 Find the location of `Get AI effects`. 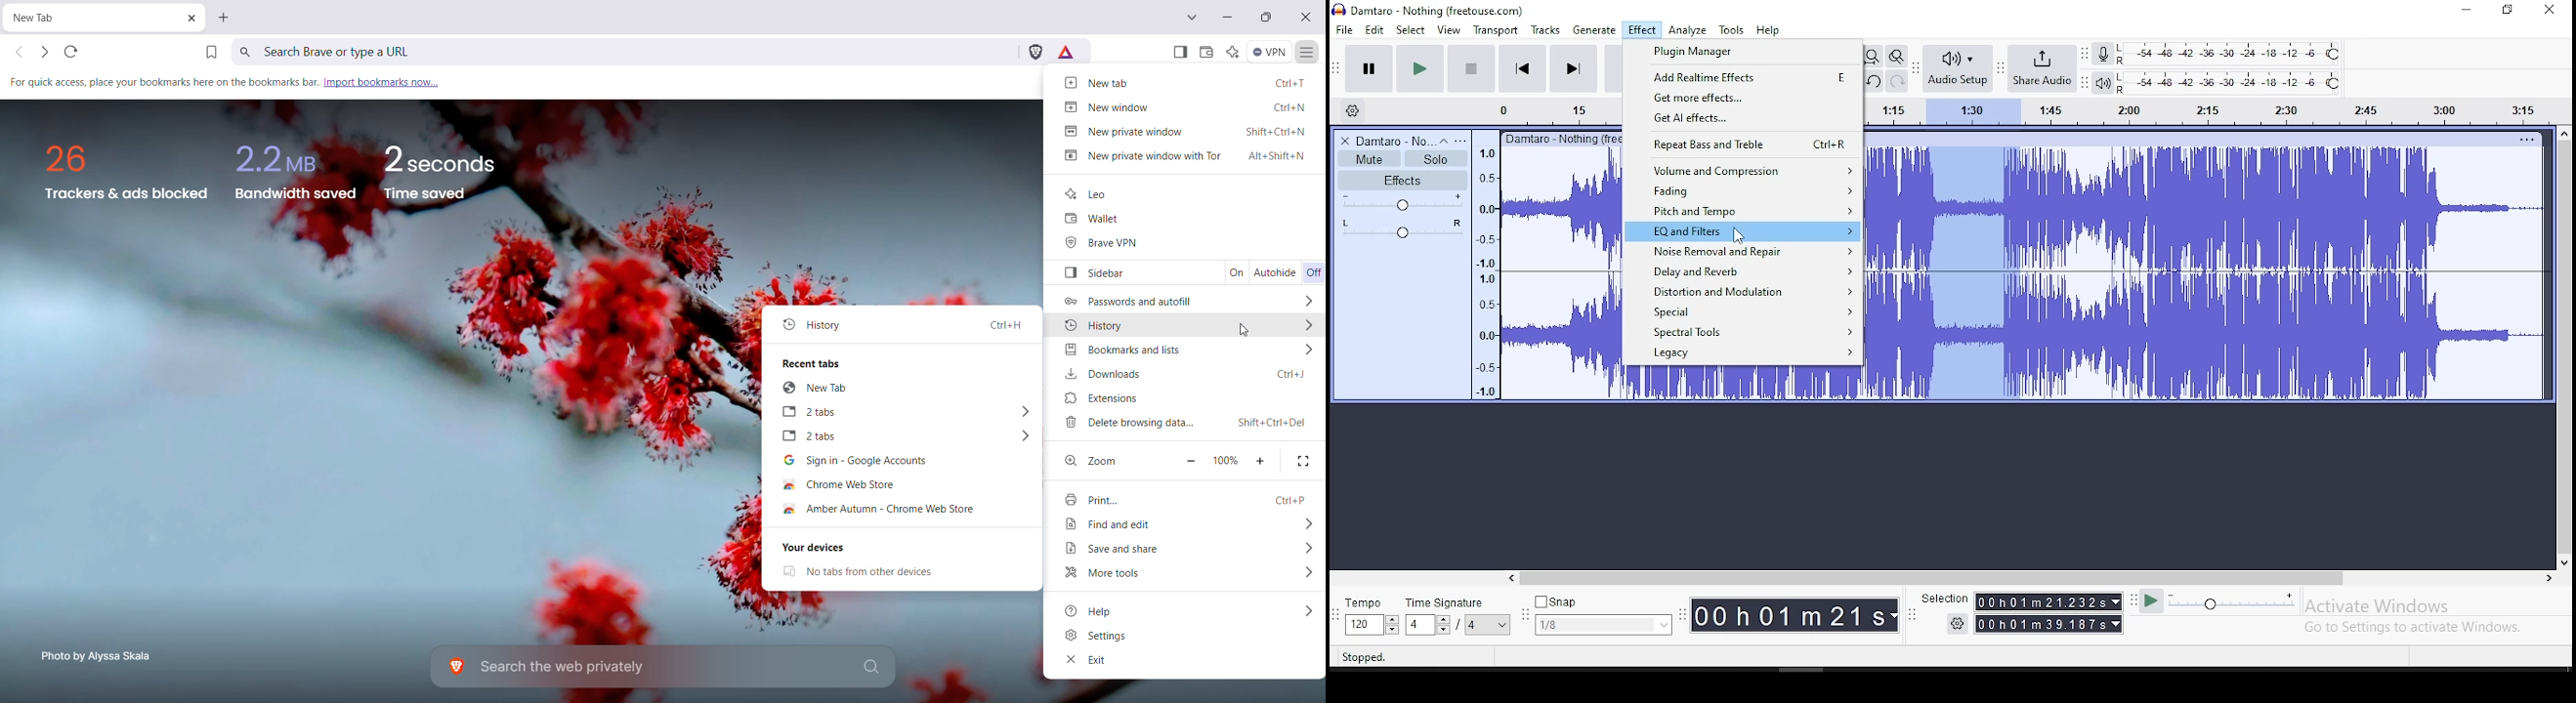

Get AI effects is located at coordinates (1743, 118).